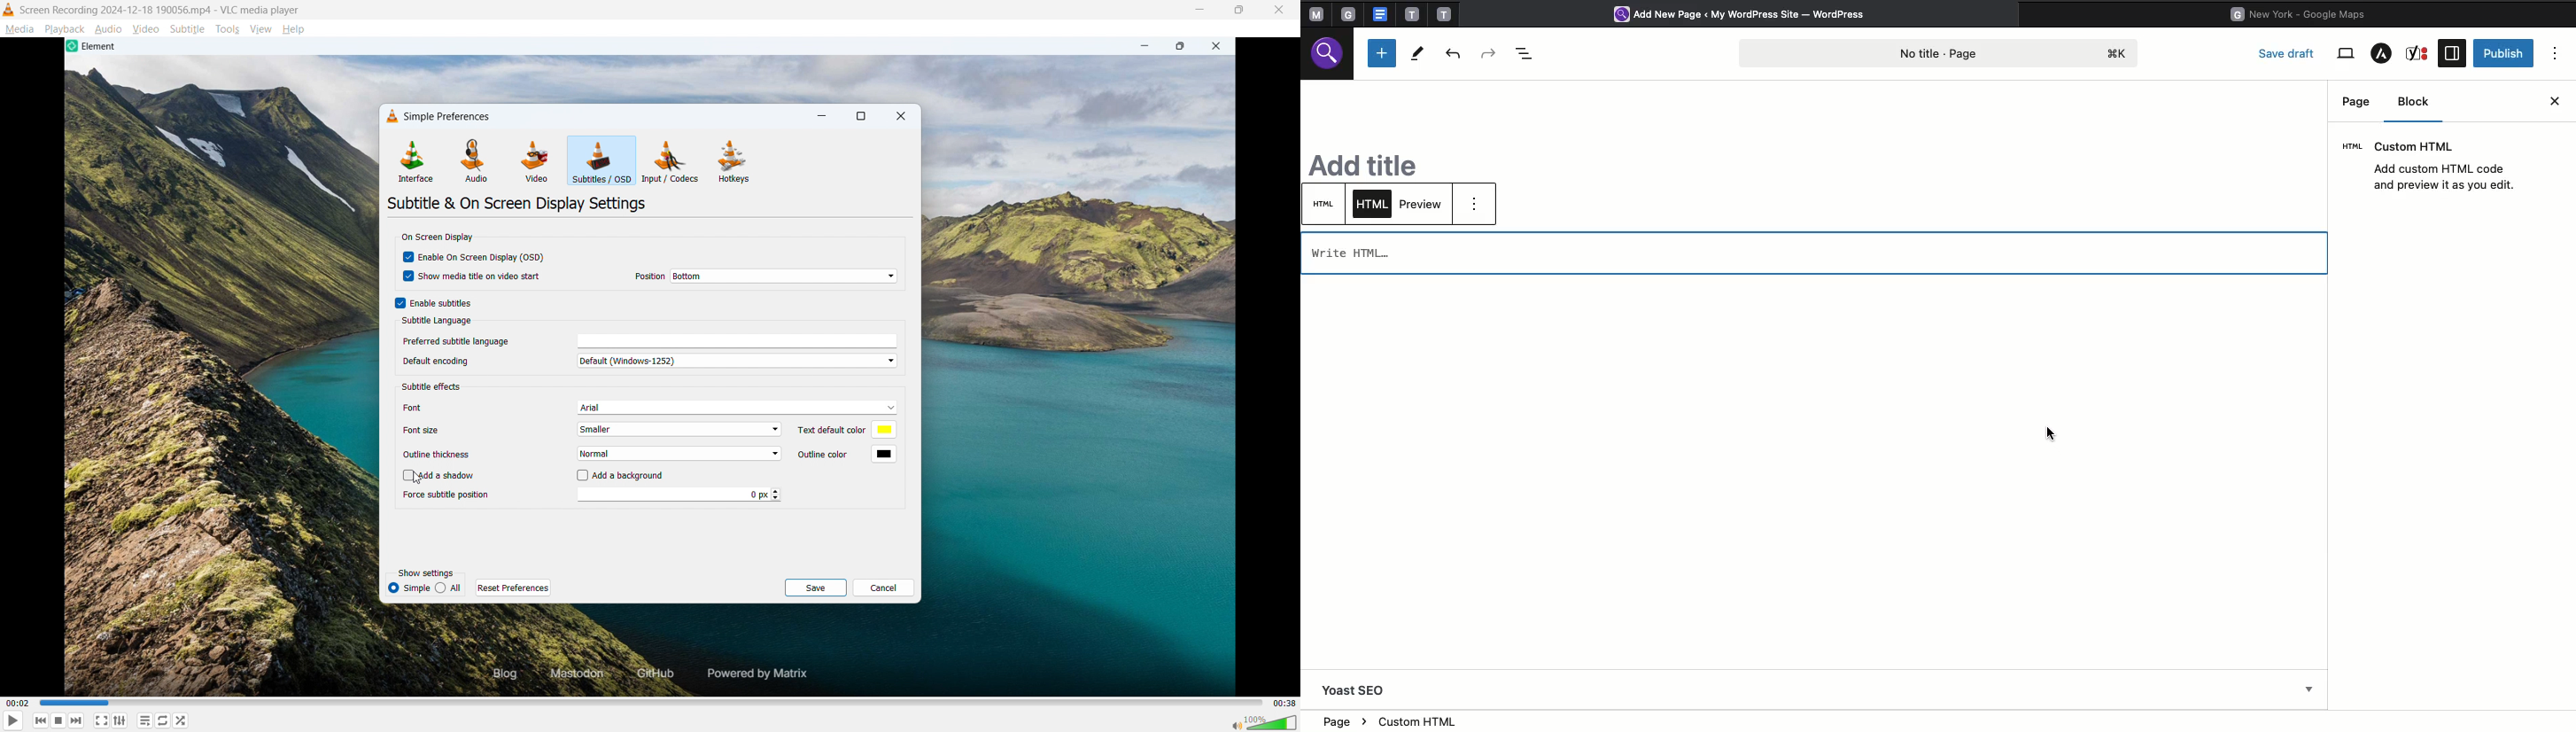 The height and width of the screenshot is (756, 2576). Describe the element at coordinates (2419, 105) in the screenshot. I see `Block` at that location.